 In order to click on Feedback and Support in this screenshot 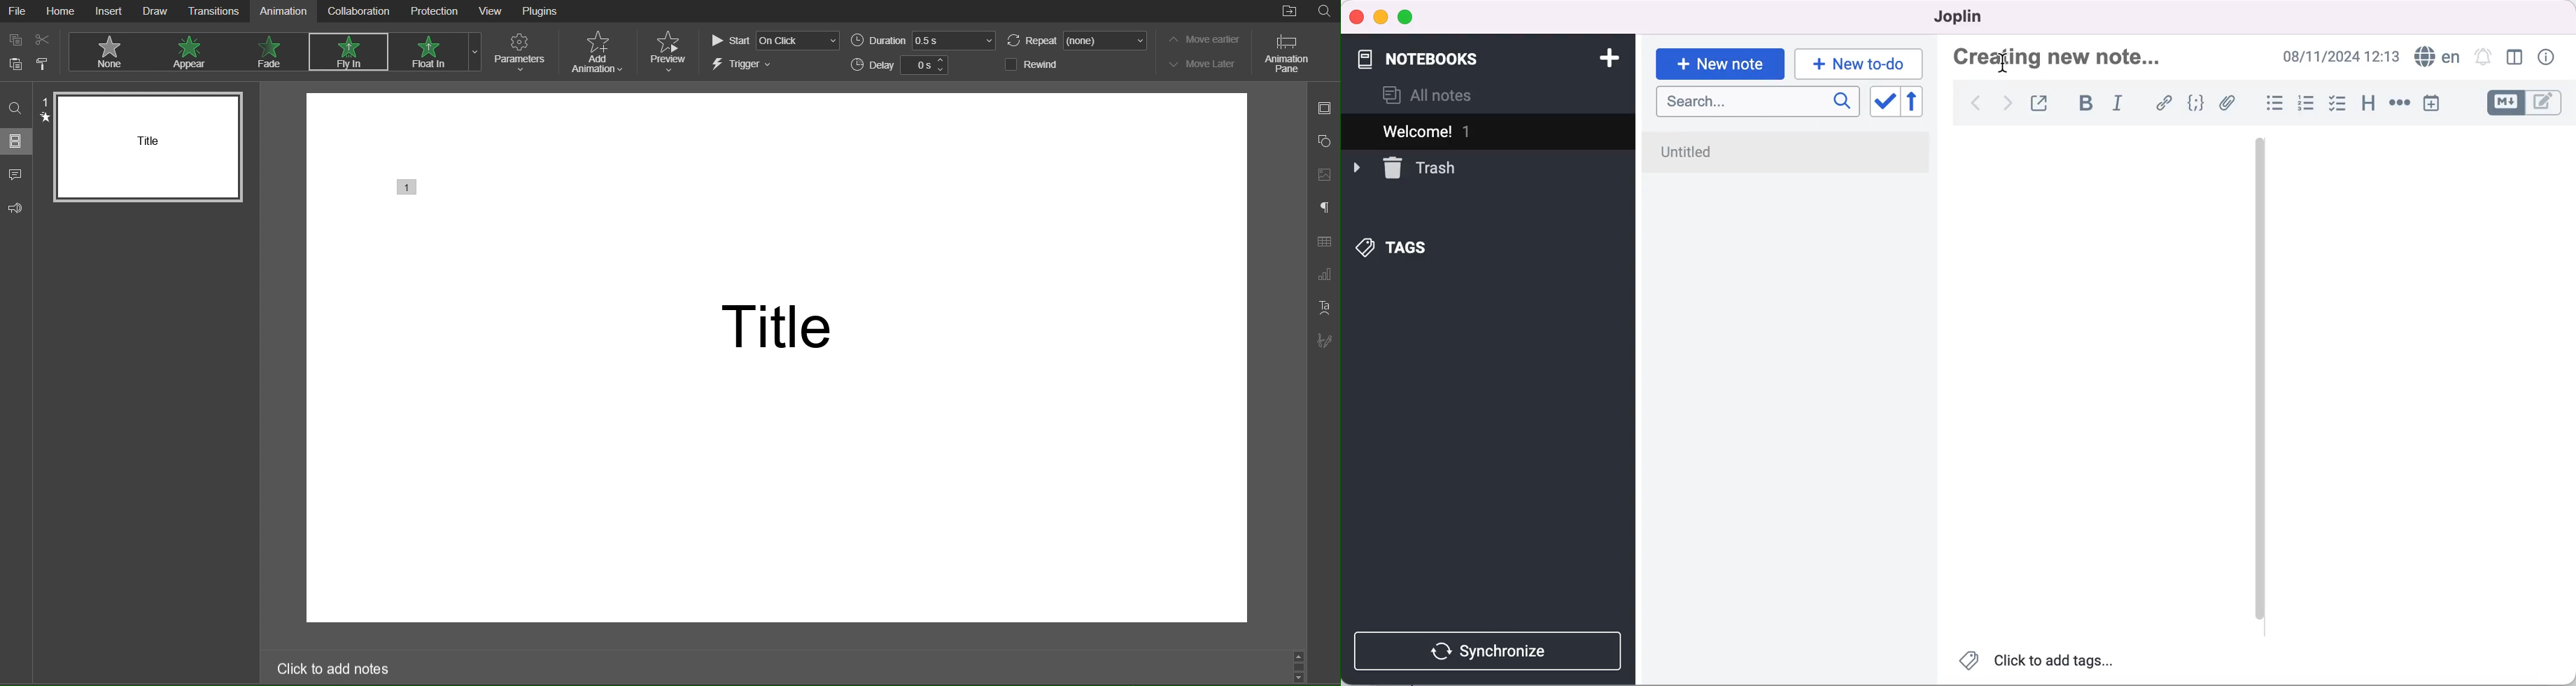, I will do `click(17, 206)`.